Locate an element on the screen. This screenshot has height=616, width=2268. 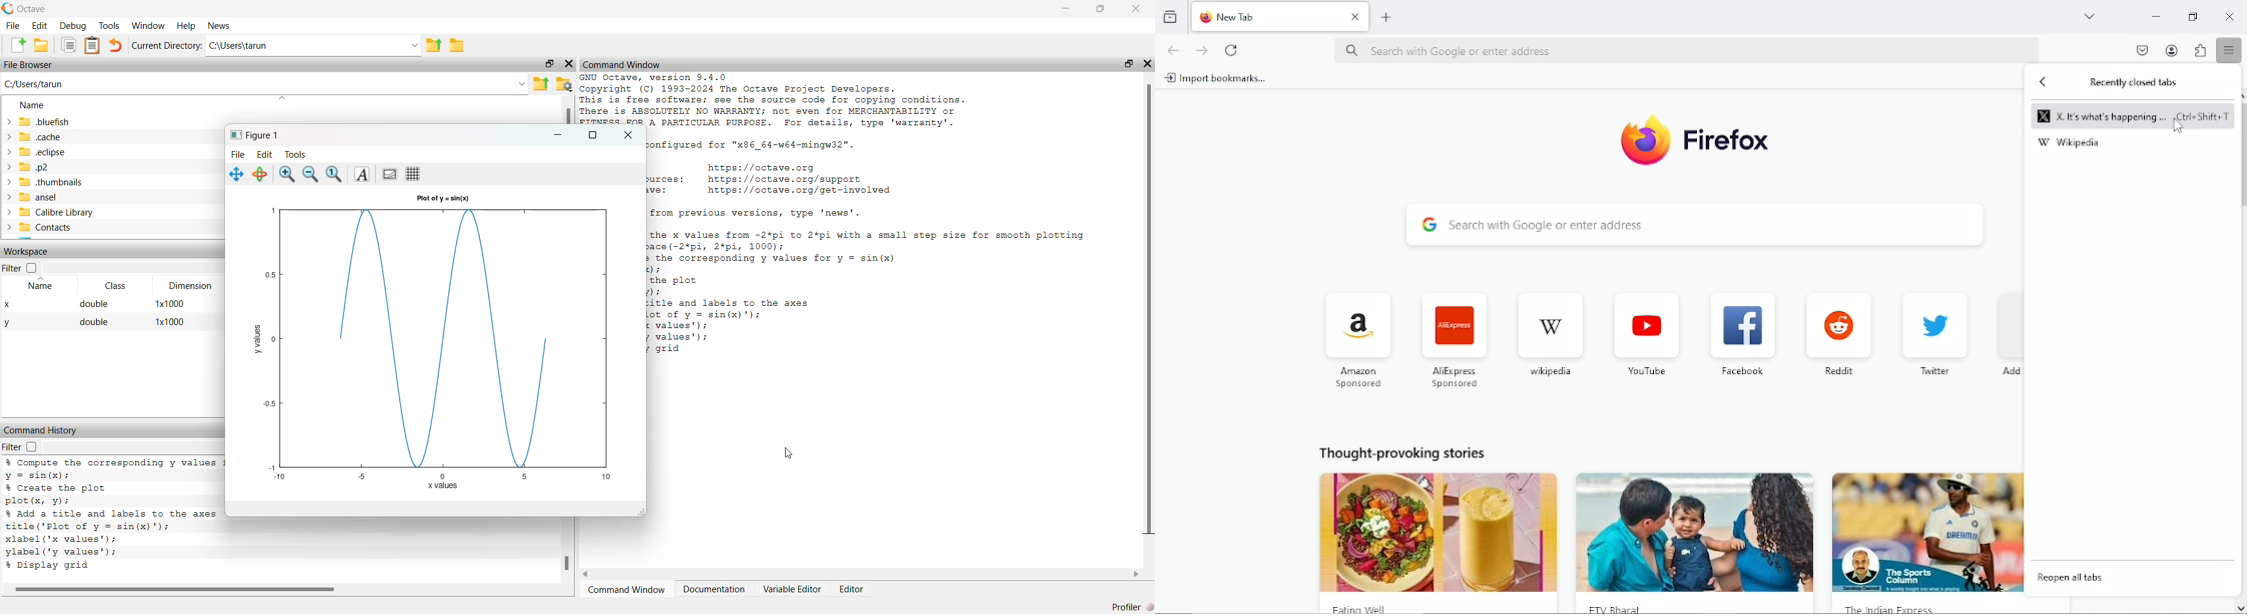
search with Google or enter address is located at coordinates (1694, 229).